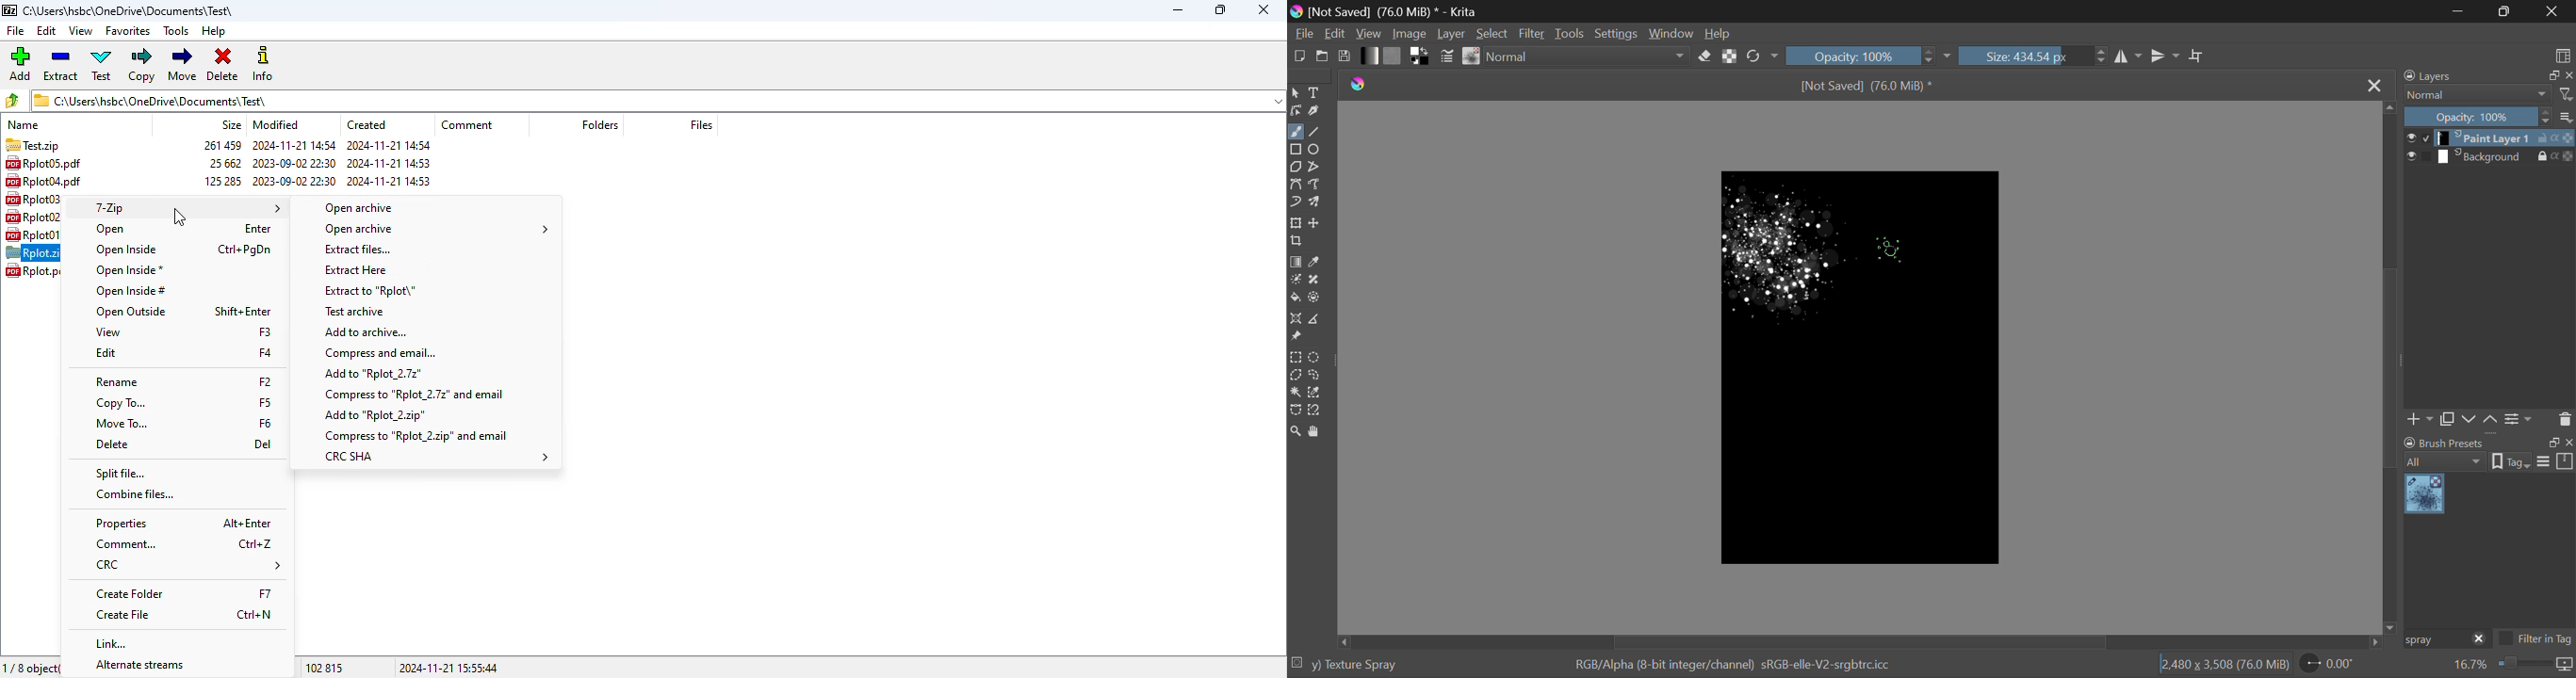 This screenshot has height=700, width=2576. What do you see at coordinates (2569, 76) in the screenshot?
I see `close` at bounding box center [2569, 76].